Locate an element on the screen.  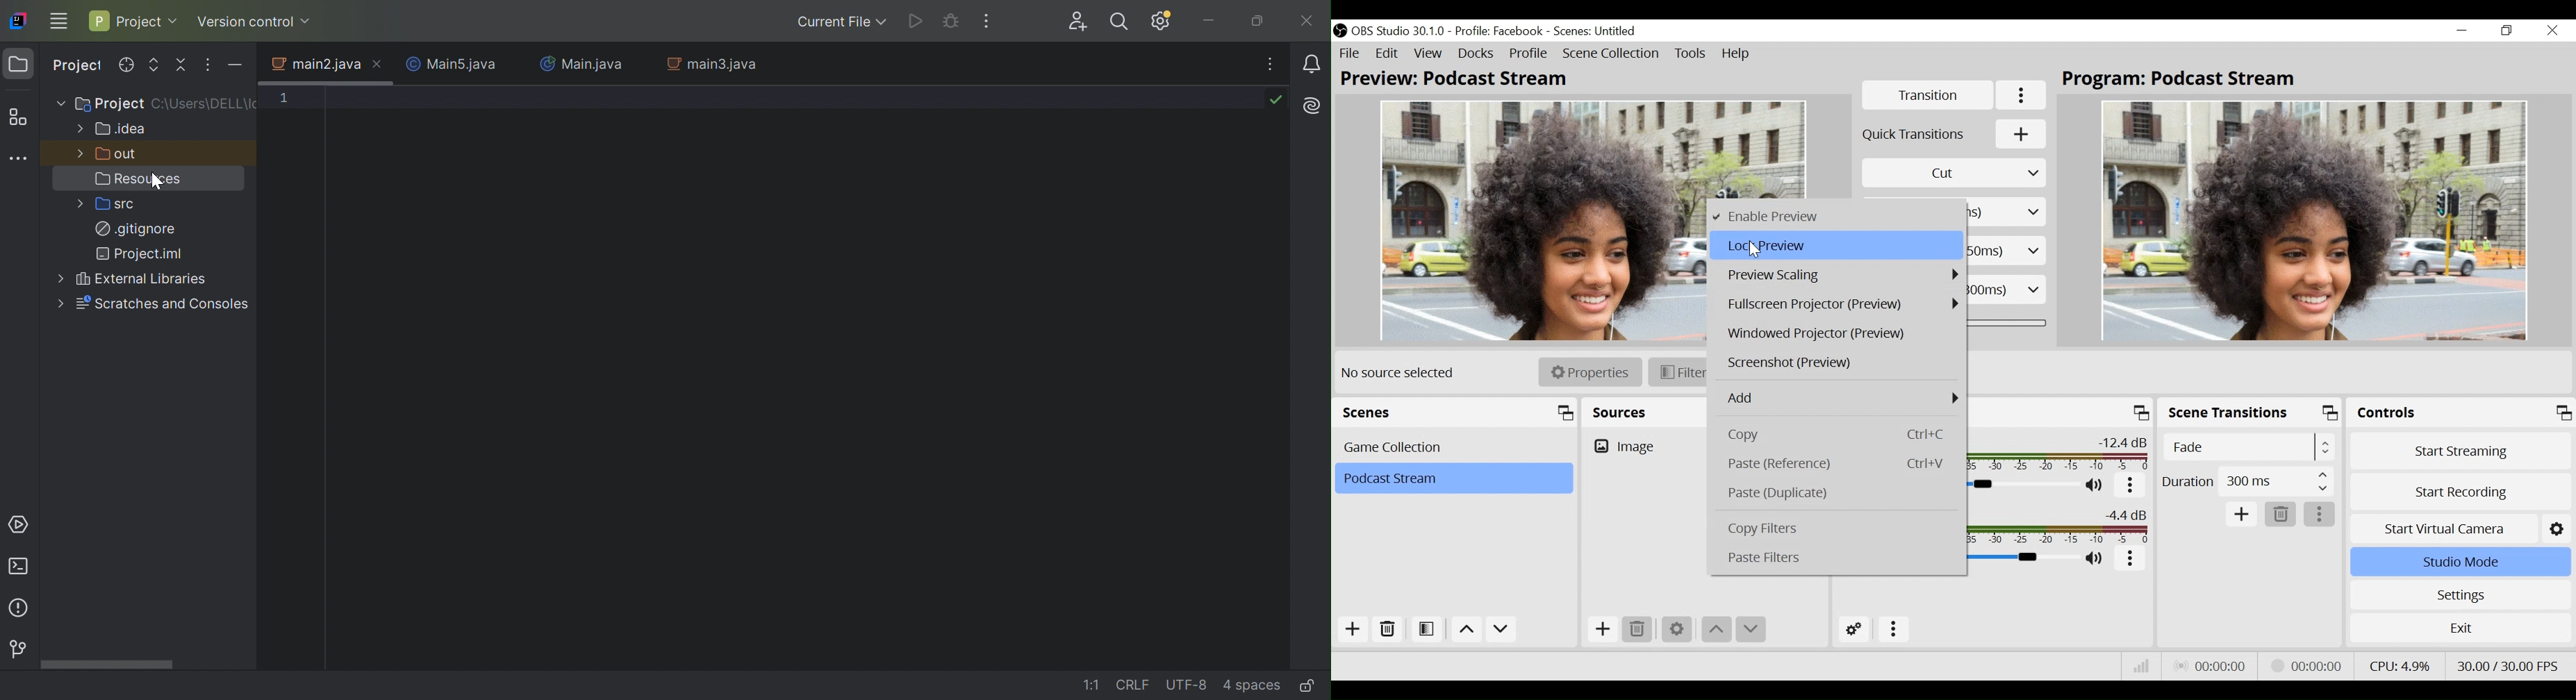
Edit is located at coordinates (1387, 54).